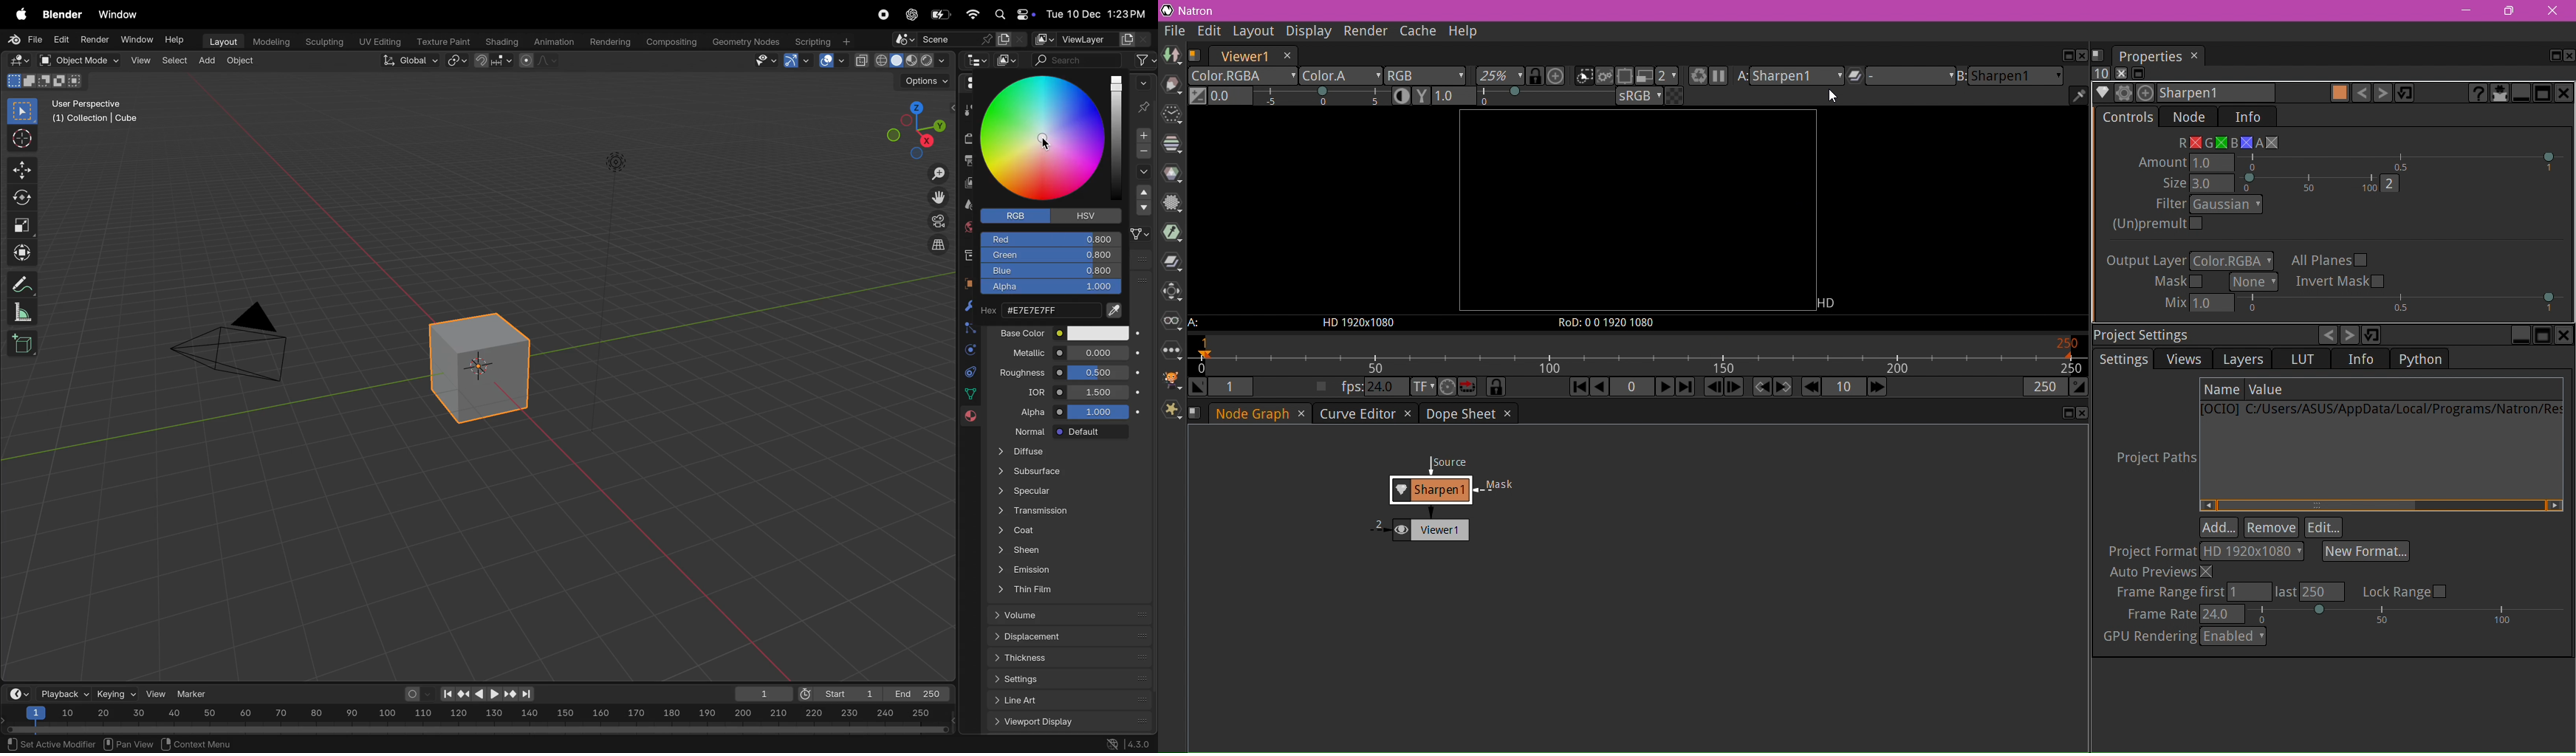 The height and width of the screenshot is (756, 2576). What do you see at coordinates (1048, 289) in the screenshot?
I see `alpha` at bounding box center [1048, 289].